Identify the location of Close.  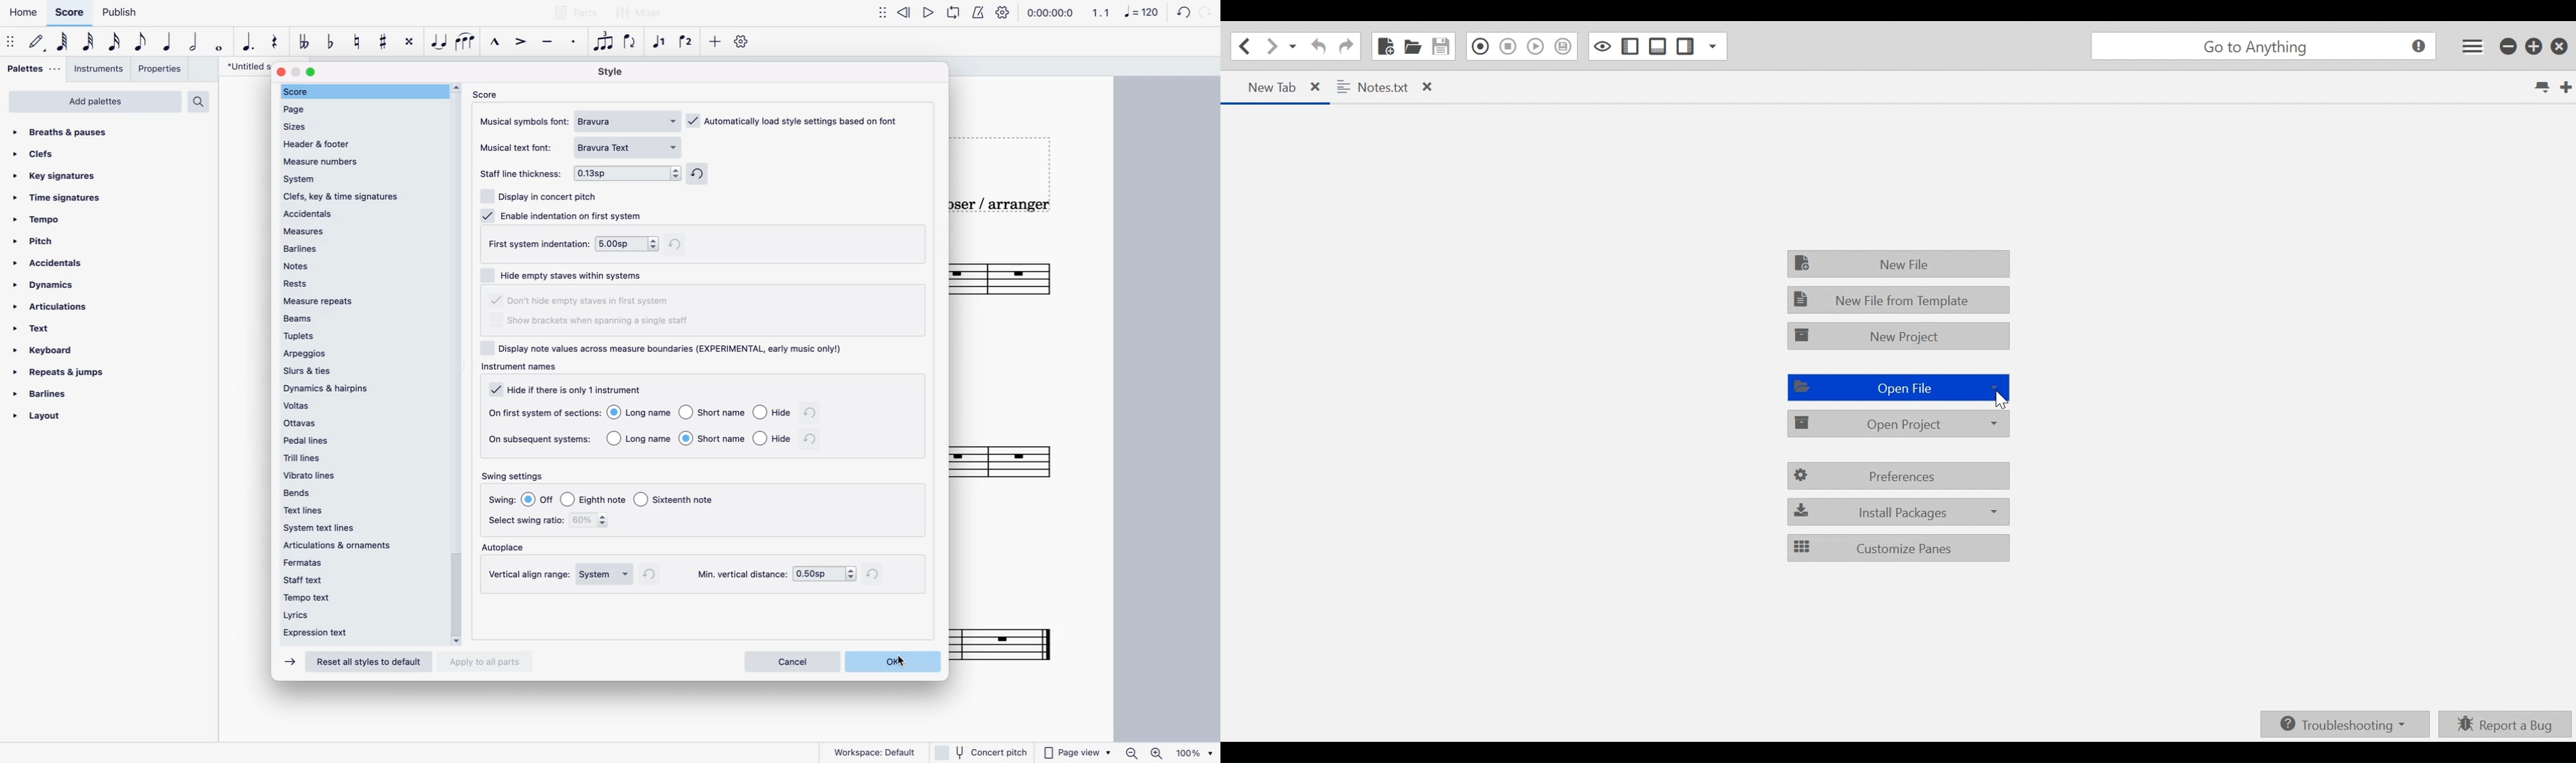
(2559, 46).